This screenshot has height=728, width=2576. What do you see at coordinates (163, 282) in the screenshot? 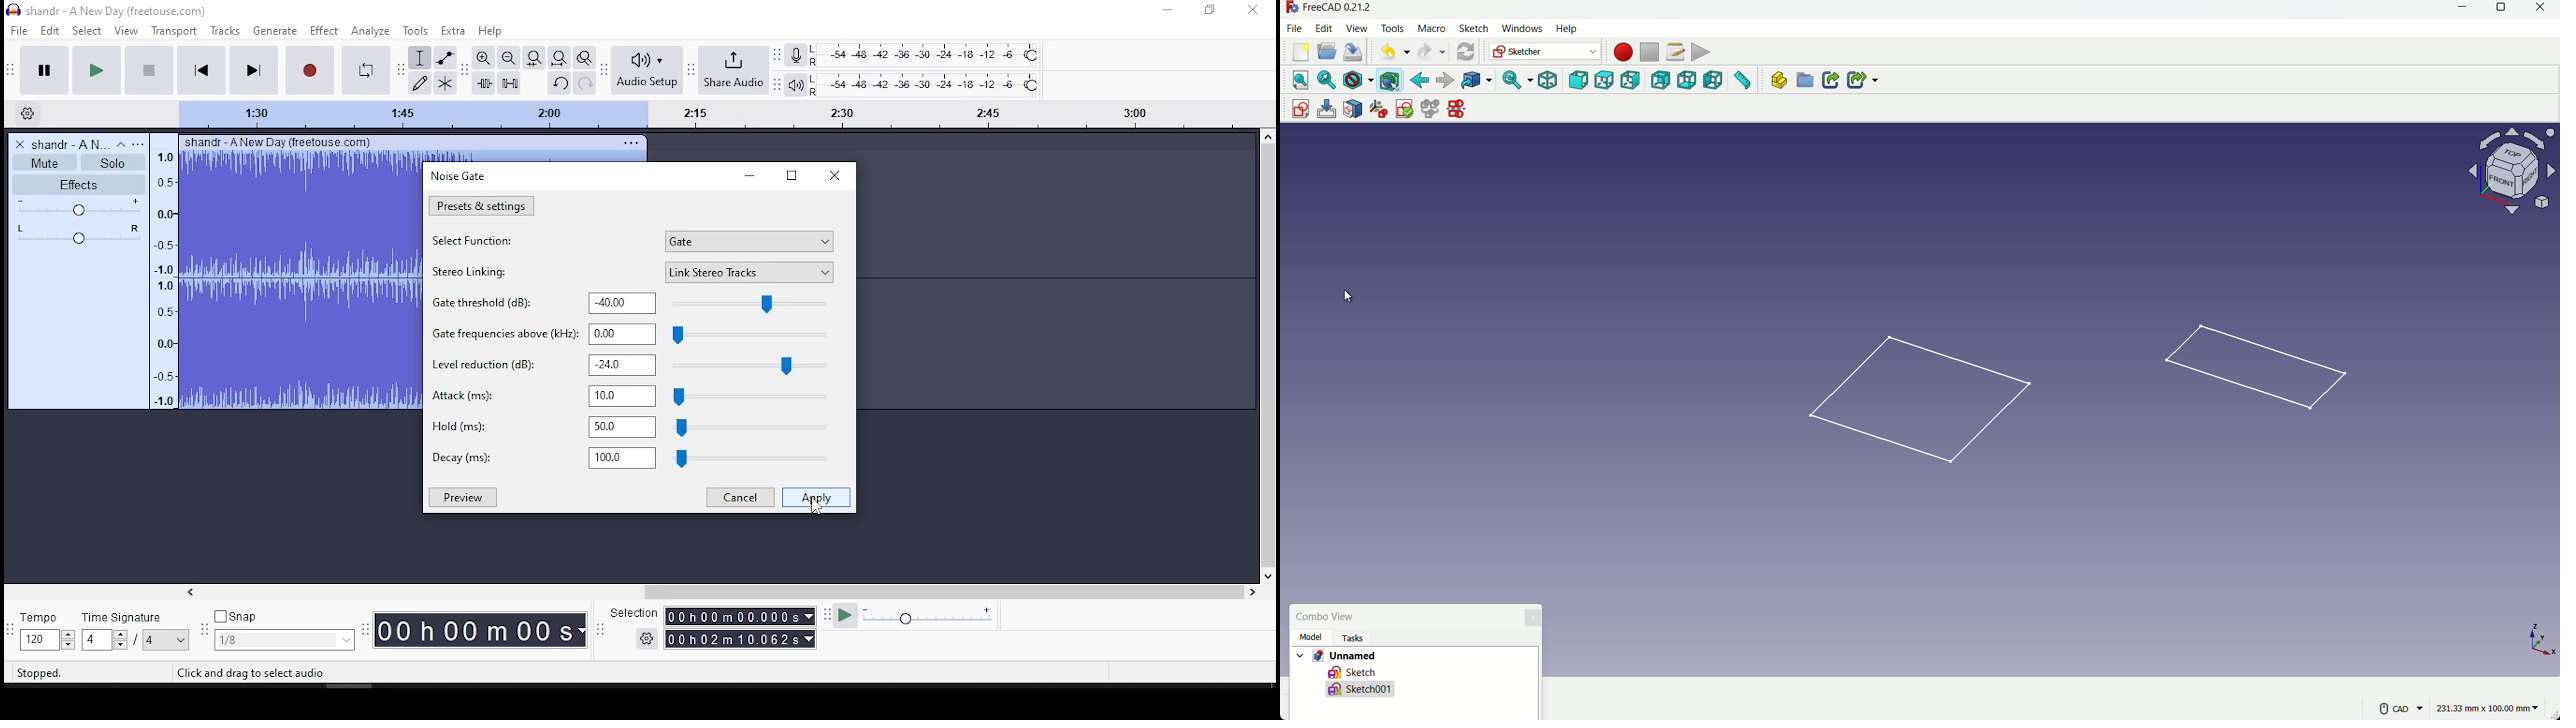
I see `frequency scale` at bounding box center [163, 282].